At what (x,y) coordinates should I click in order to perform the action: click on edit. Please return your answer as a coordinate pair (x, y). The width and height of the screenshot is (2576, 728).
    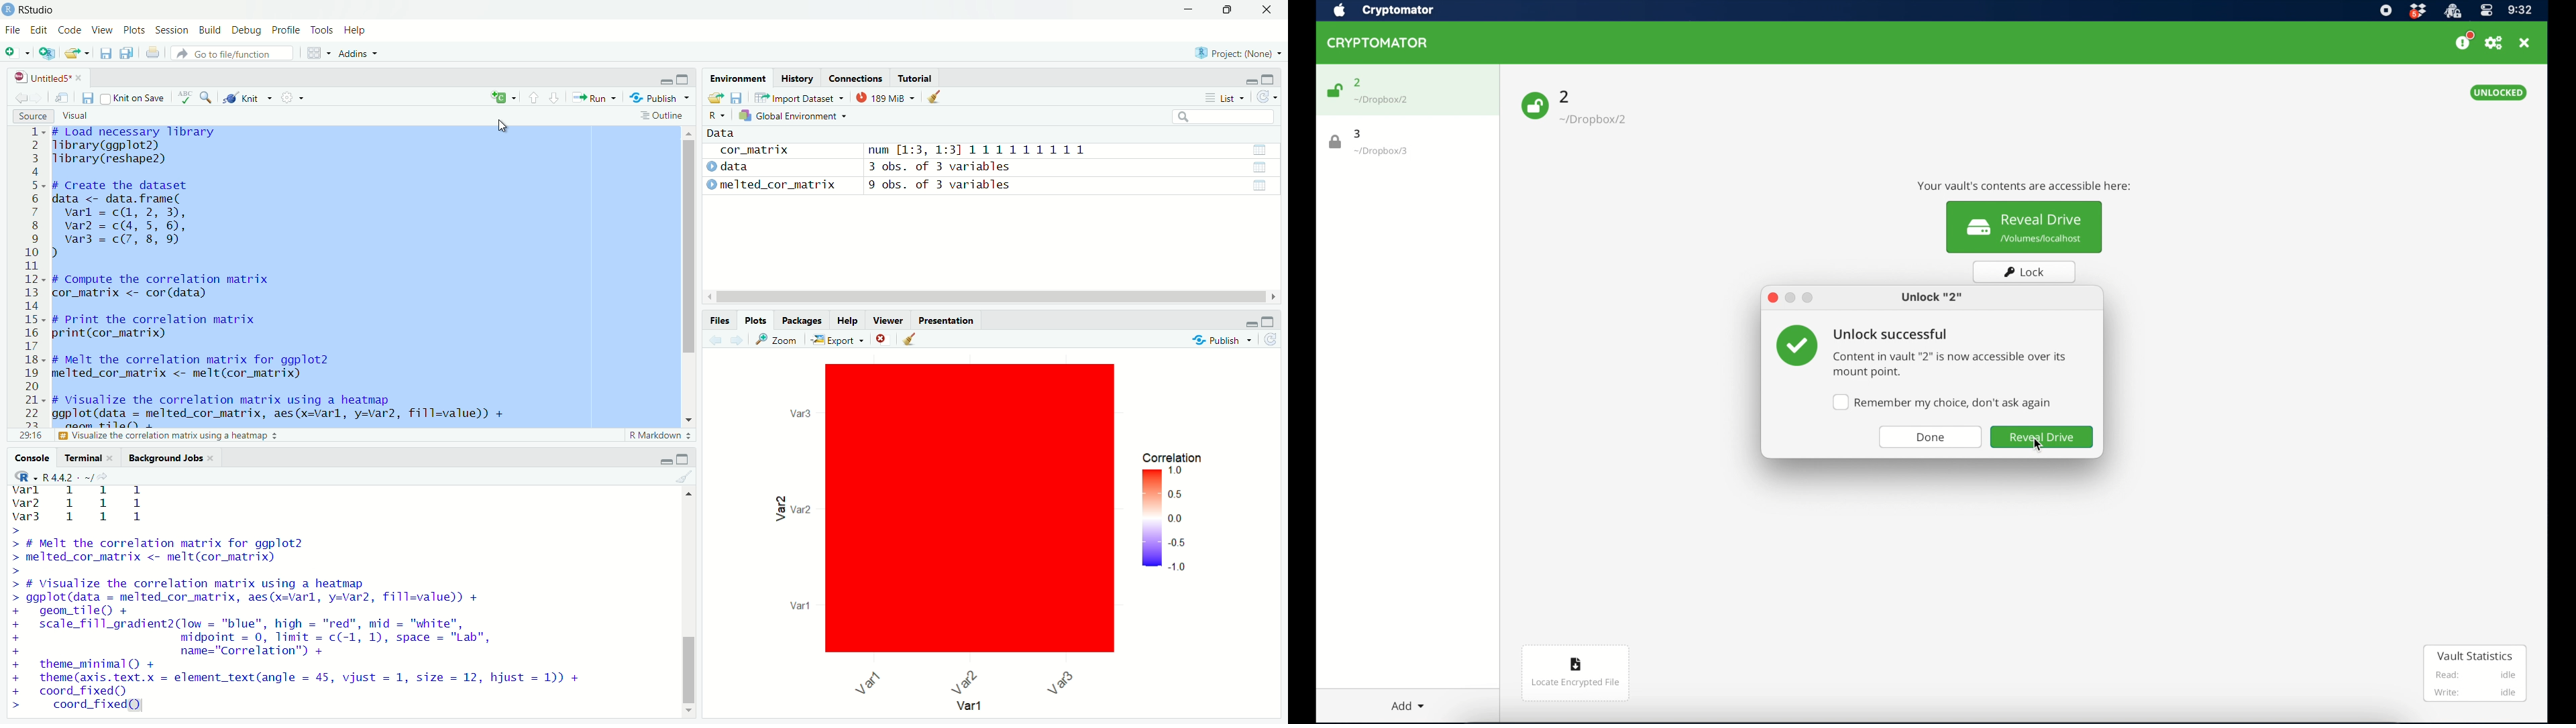
    Looking at the image, I should click on (38, 29).